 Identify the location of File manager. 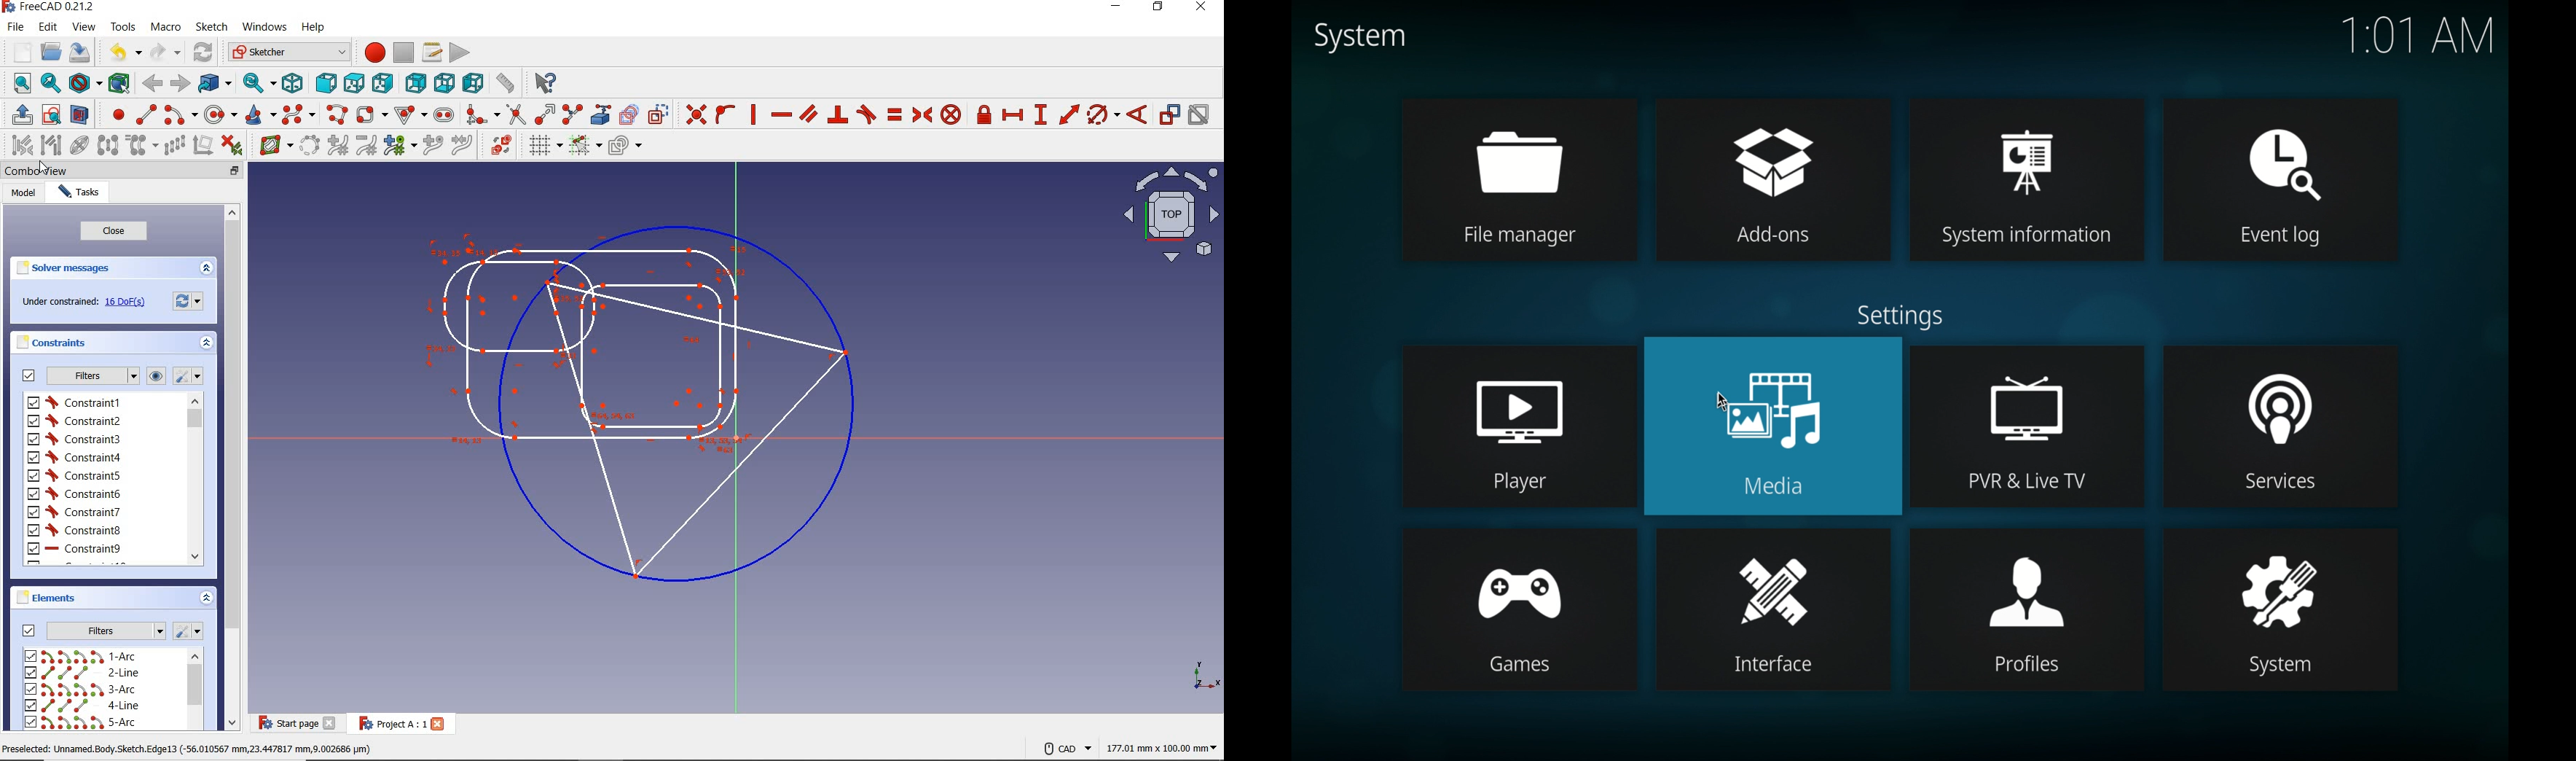
(1522, 235).